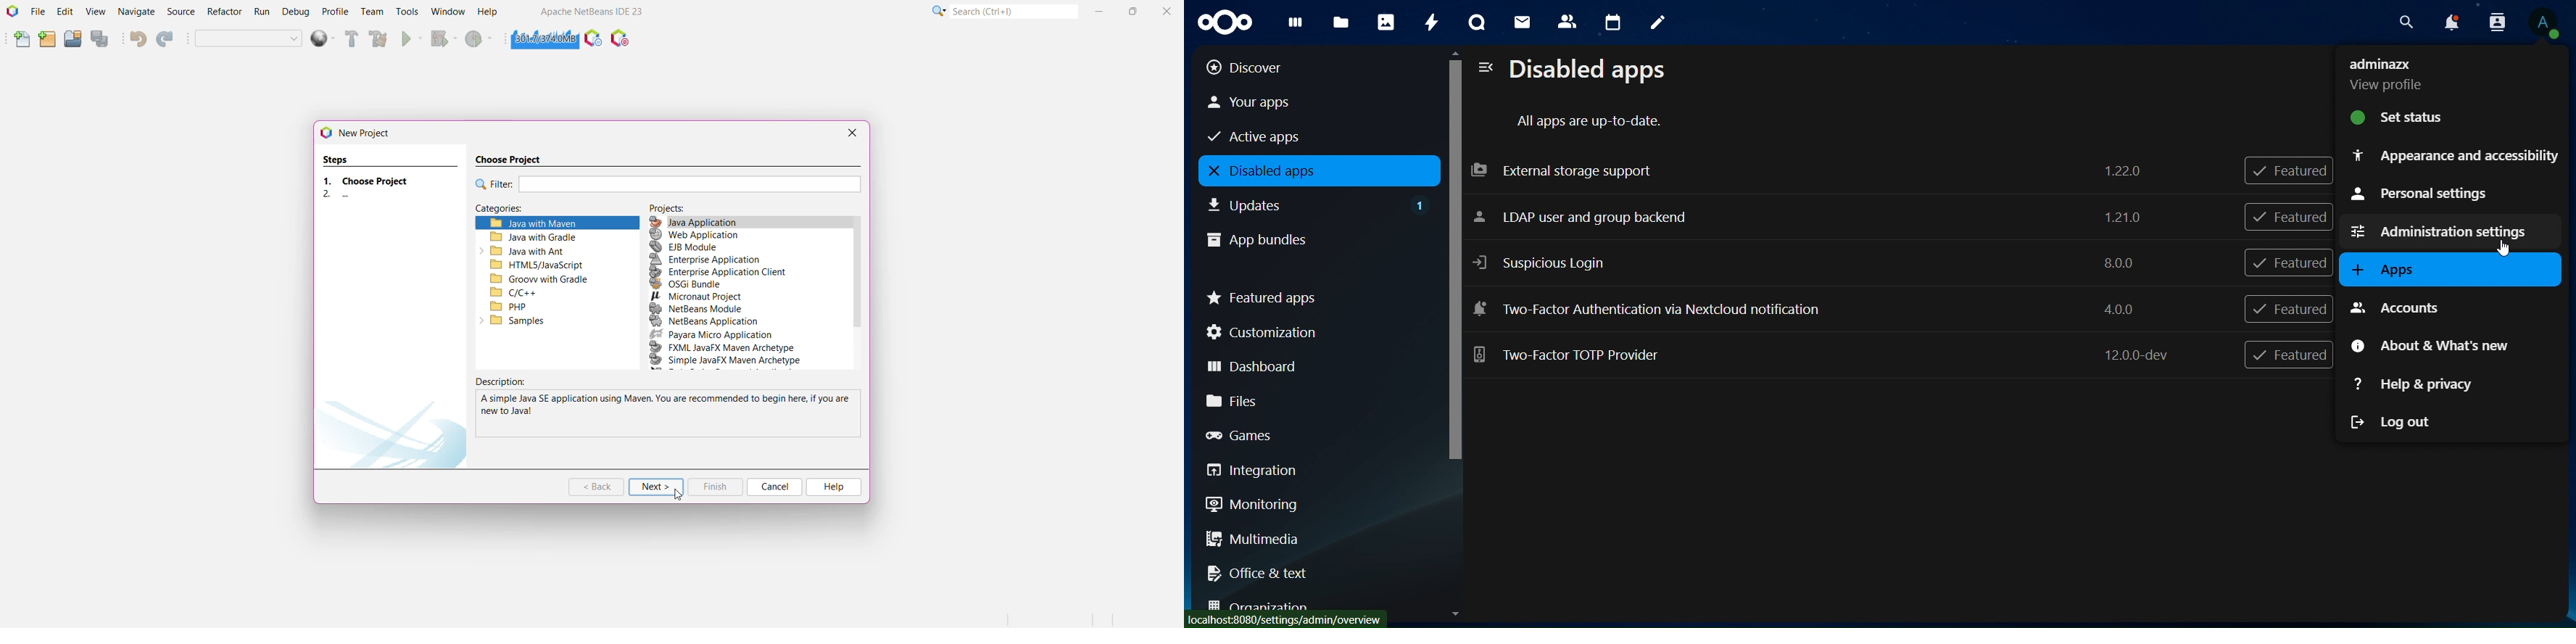  Describe the element at coordinates (72, 40) in the screenshot. I see `Open Project` at that location.